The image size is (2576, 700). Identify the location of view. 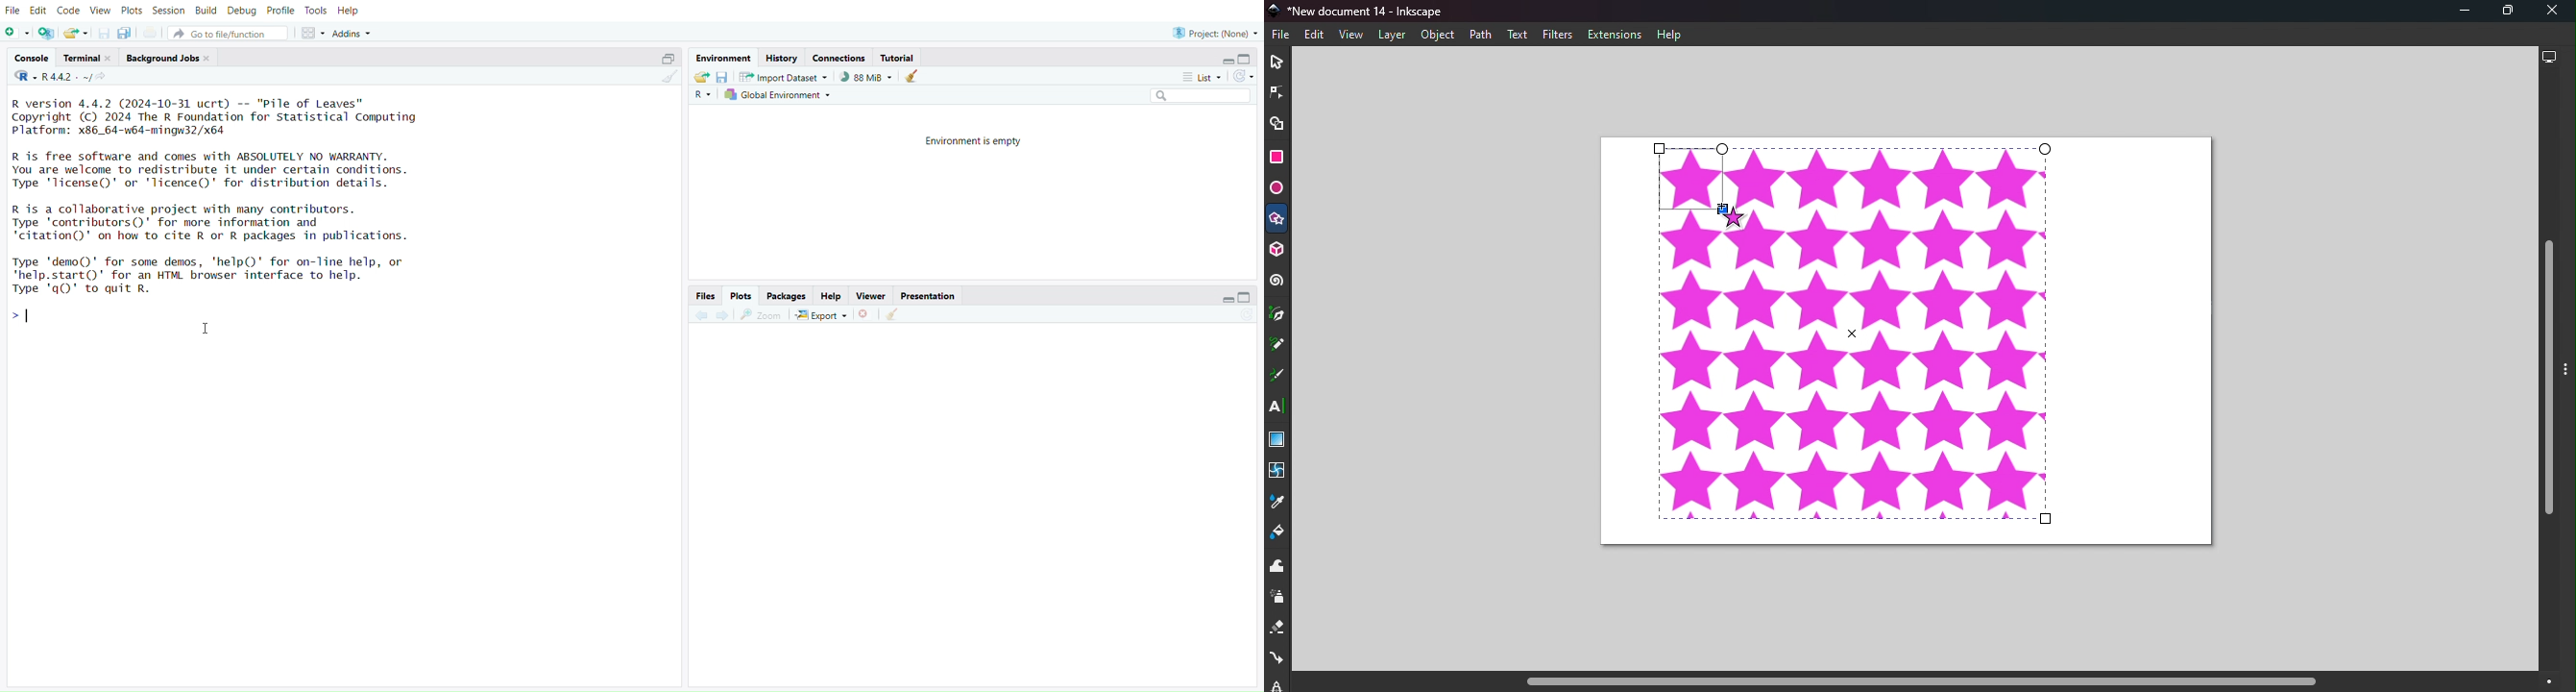
(100, 11).